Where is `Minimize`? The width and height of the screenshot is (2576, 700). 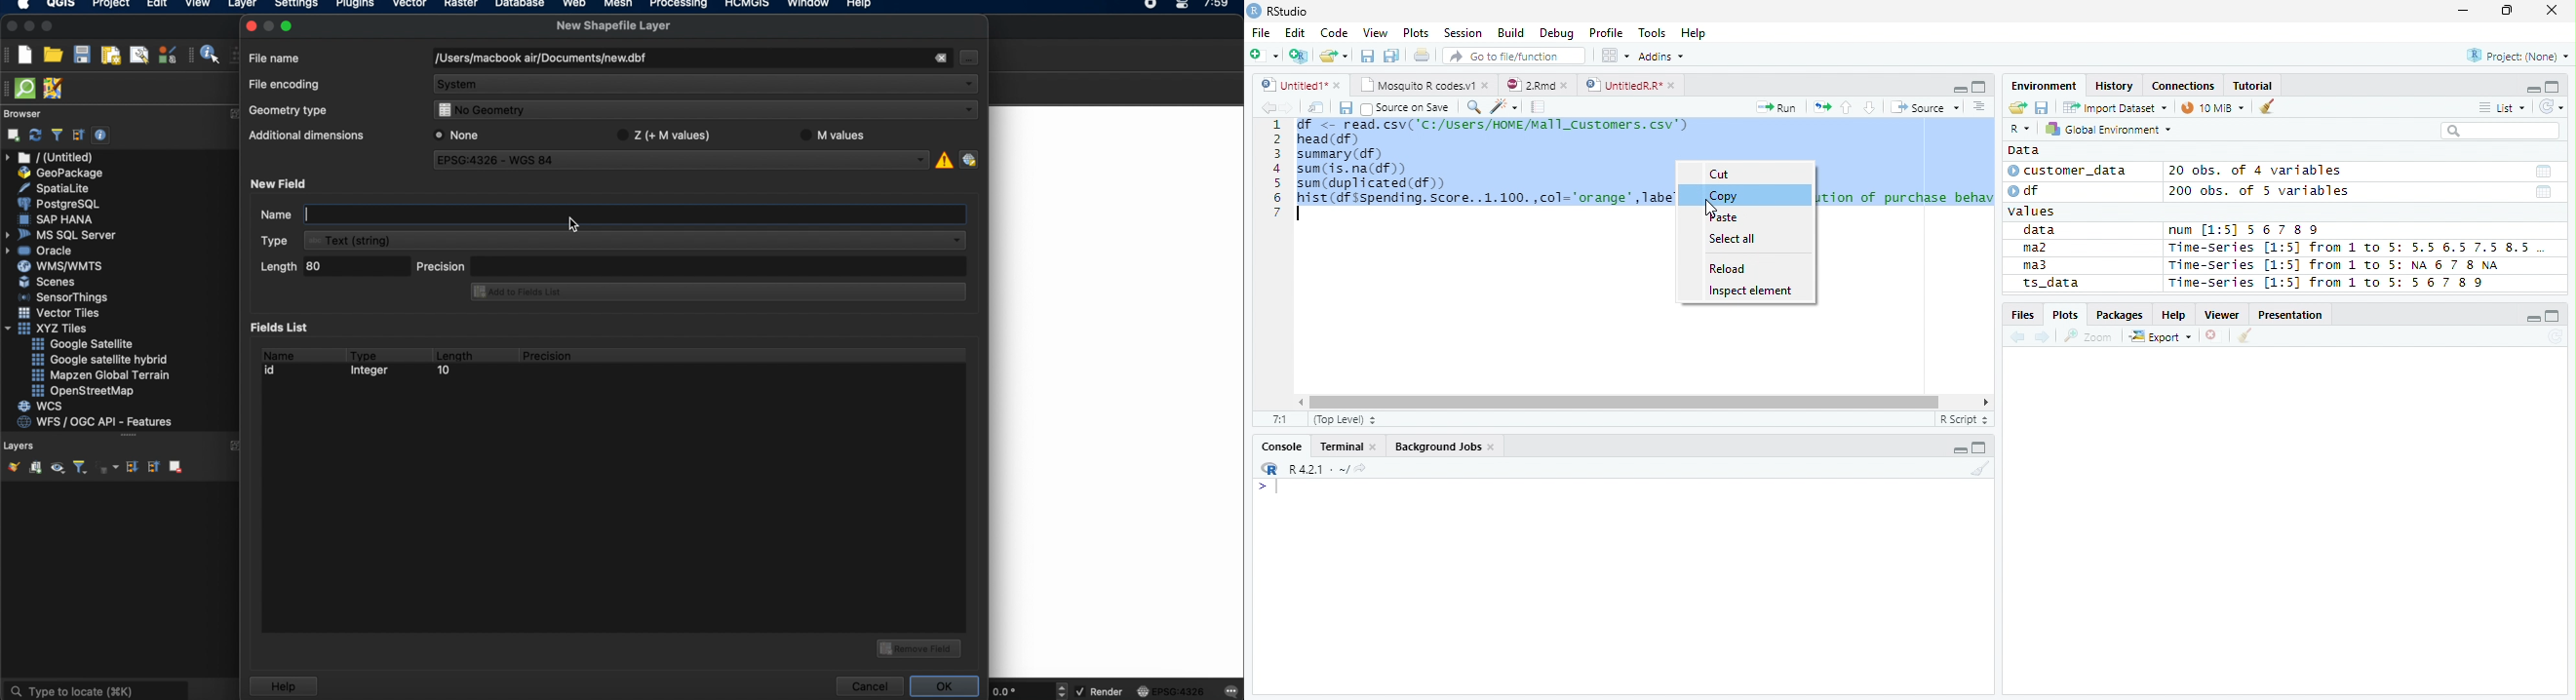
Minimize is located at coordinates (2462, 13).